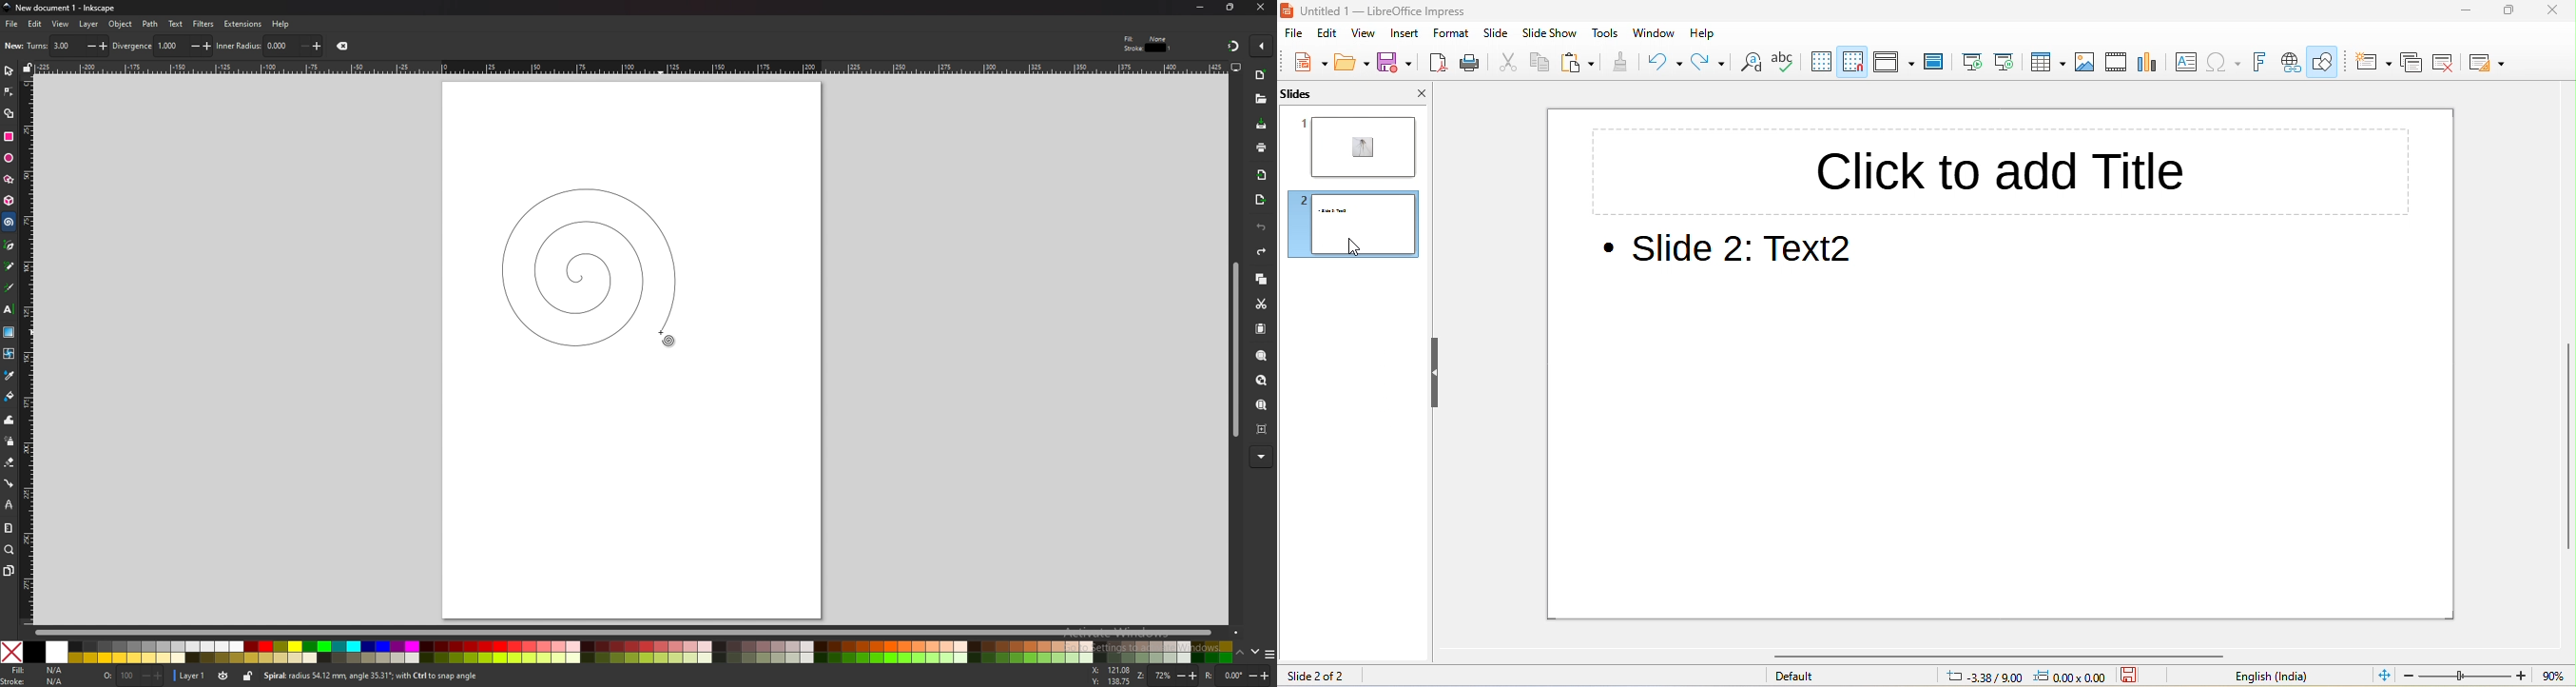 Image resolution: width=2576 pixels, height=700 pixels. What do you see at coordinates (2187, 64) in the screenshot?
I see `text box` at bounding box center [2187, 64].